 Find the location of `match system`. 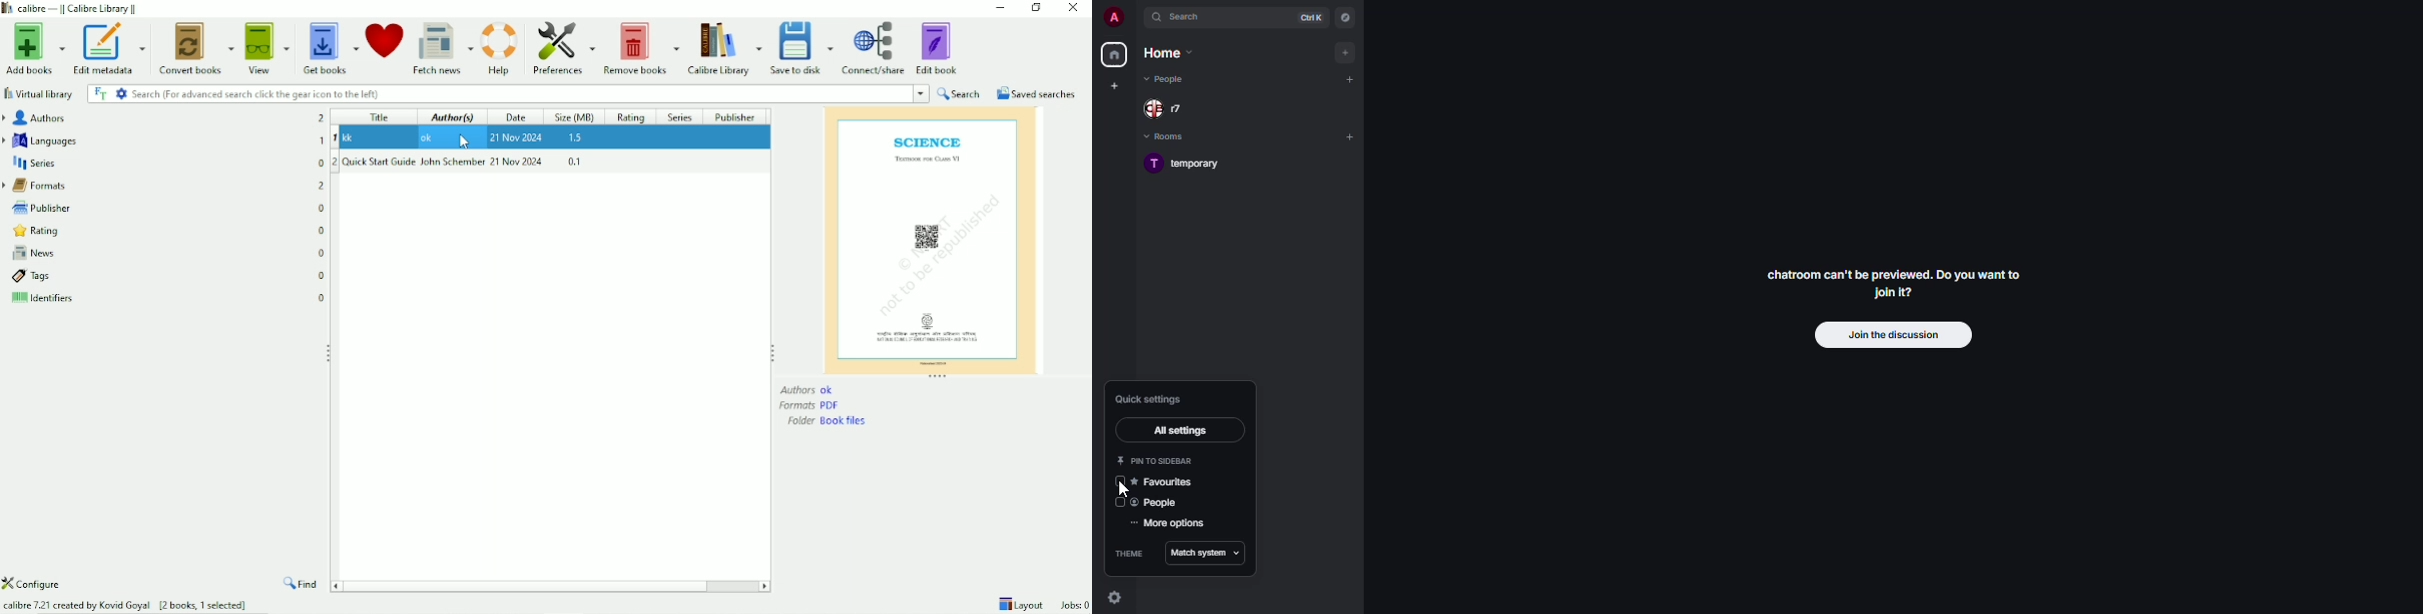

match system is located at coordinates (1204, 553).